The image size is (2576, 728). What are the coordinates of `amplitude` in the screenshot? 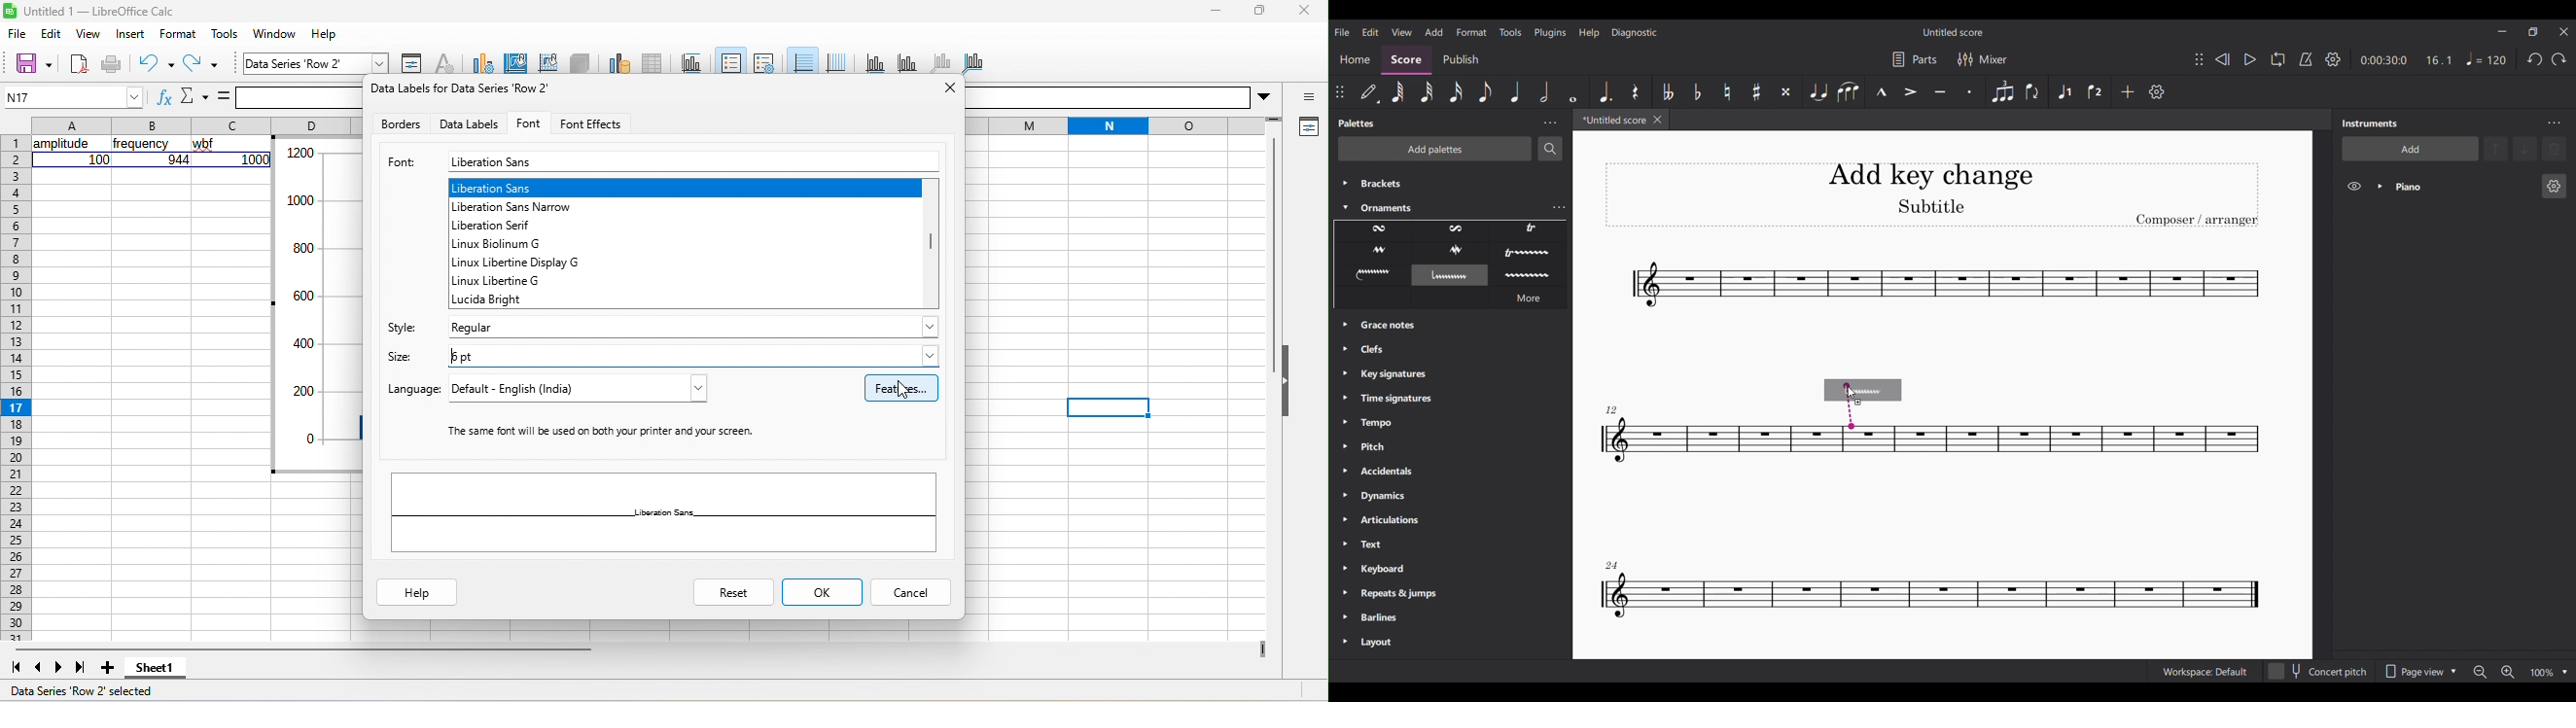 It's located at (61, 144).